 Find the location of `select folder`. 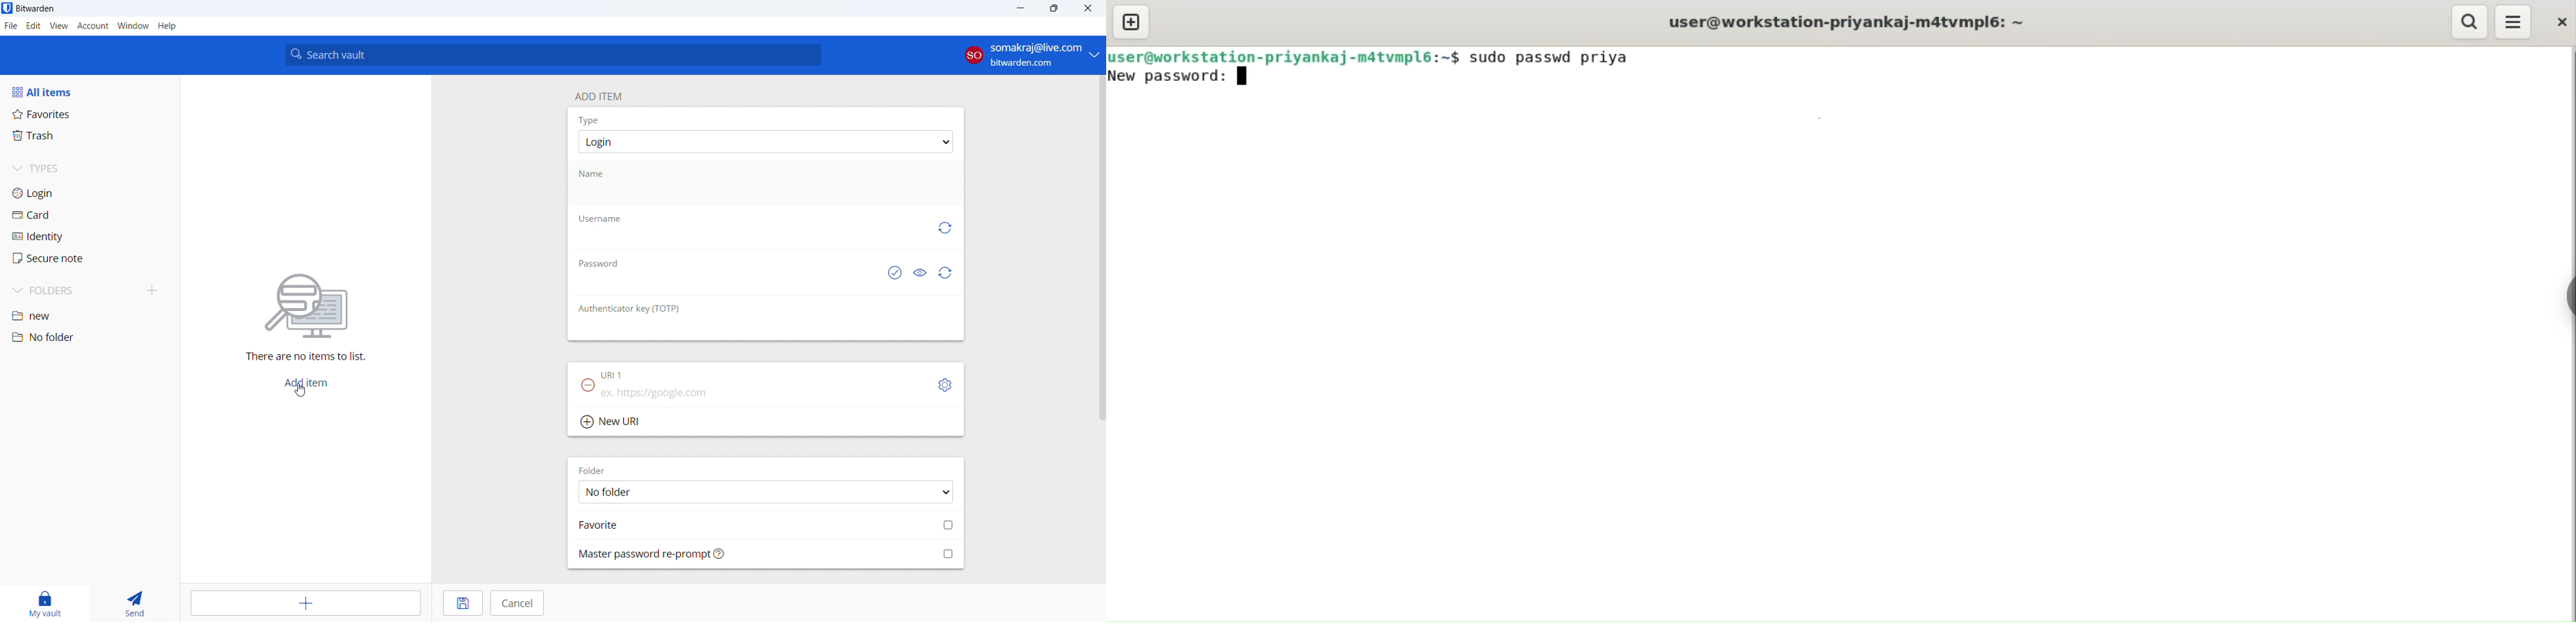

select folder is located at coordinates (765, 491).